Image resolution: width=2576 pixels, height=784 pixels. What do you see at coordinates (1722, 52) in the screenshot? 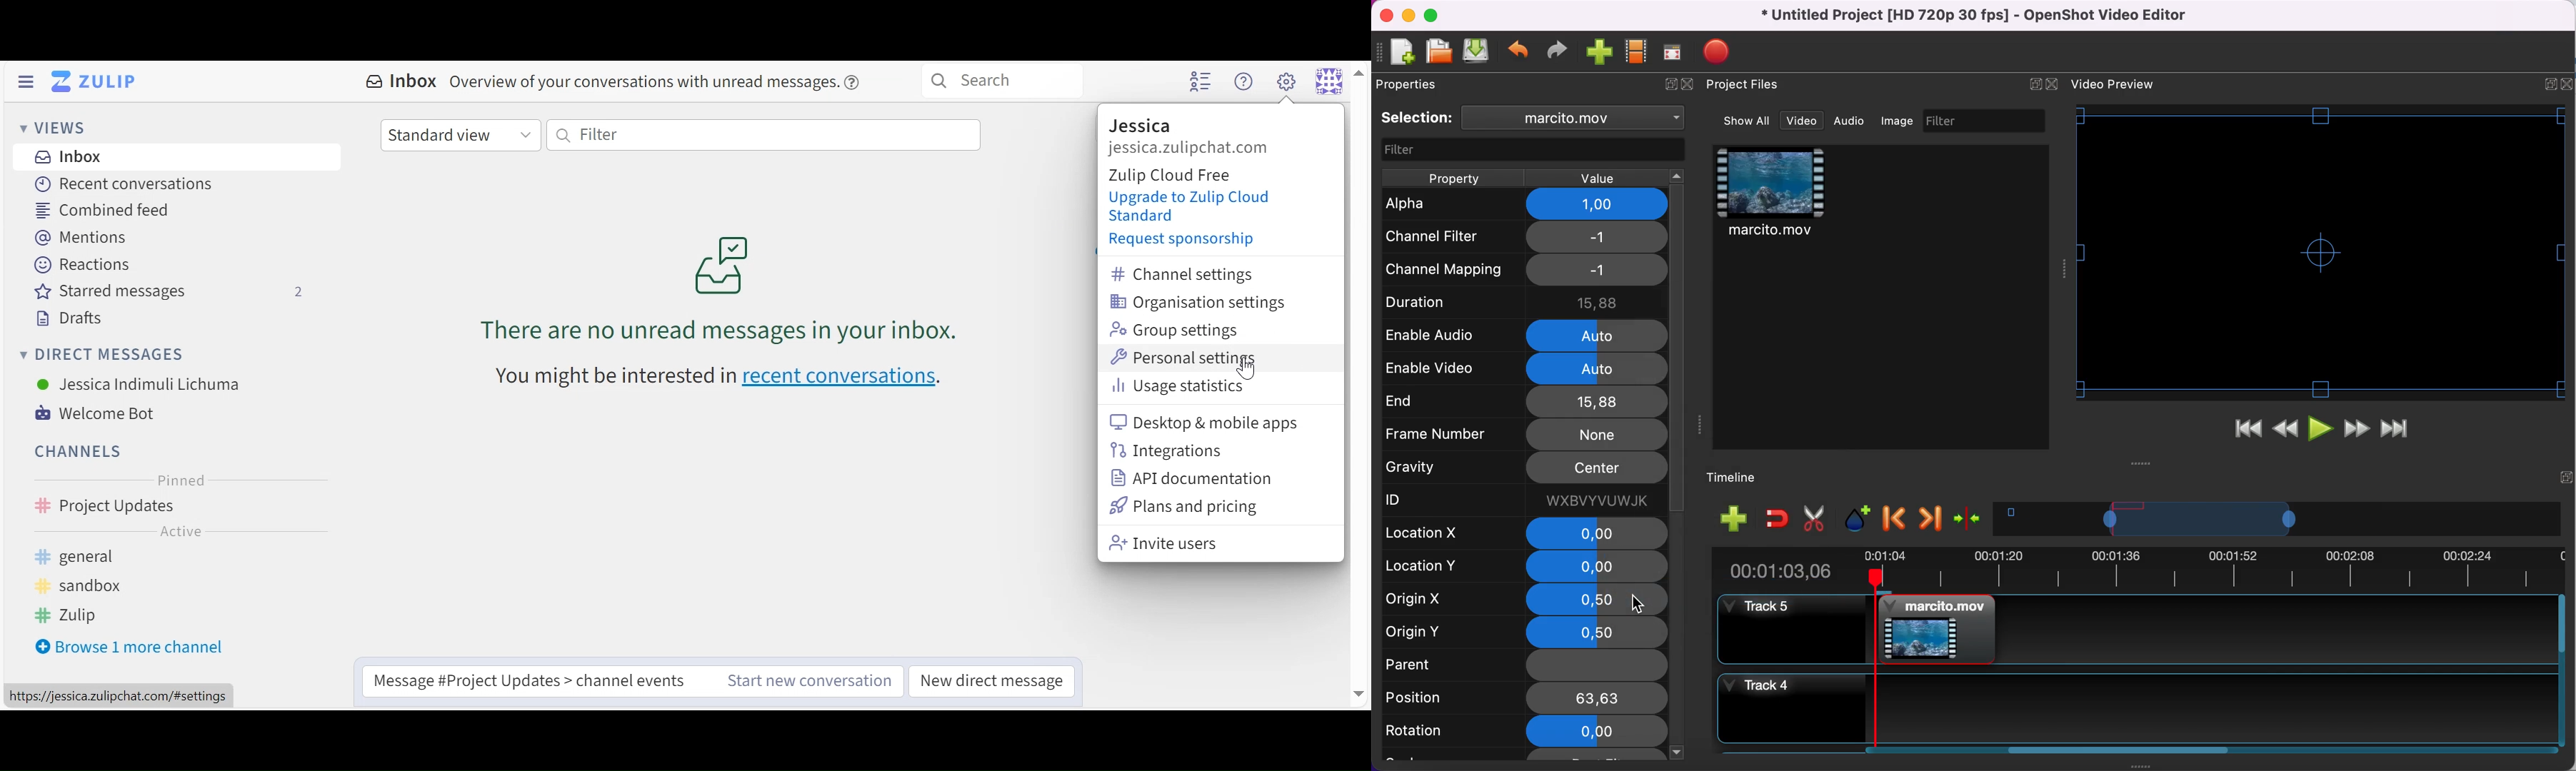
I see `export file` at bounding box center [1722, 52].